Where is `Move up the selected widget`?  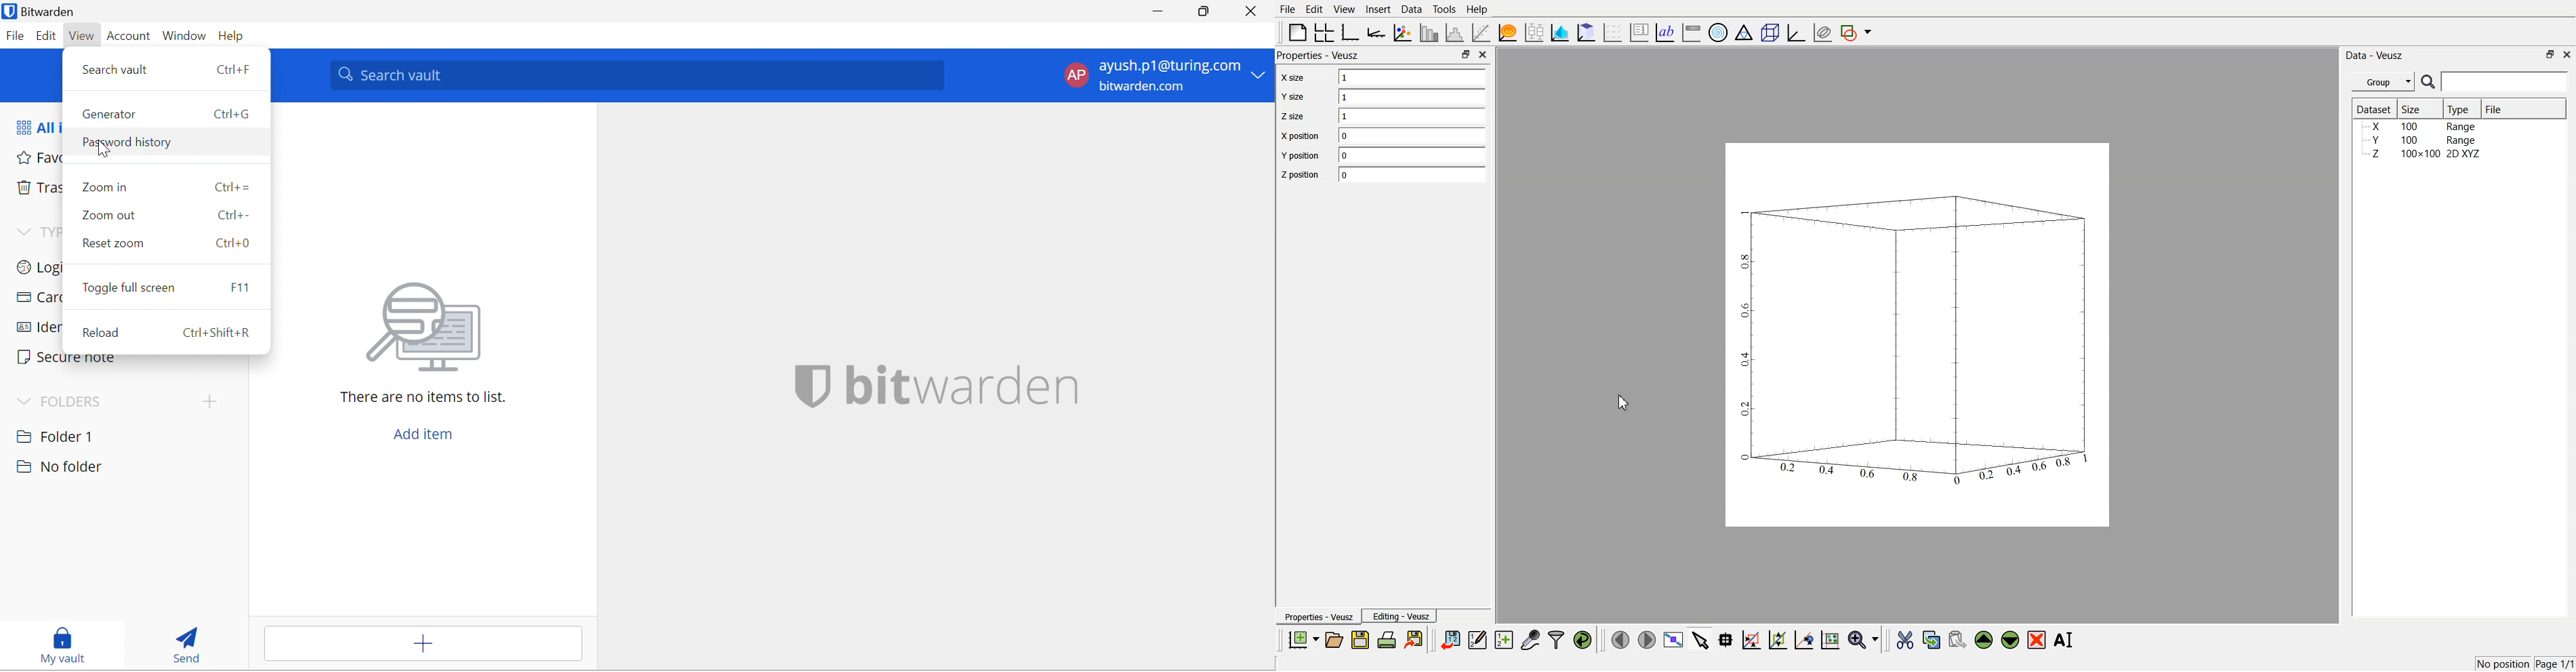
Move up the selected widget is located at coordinates (1984, 640).